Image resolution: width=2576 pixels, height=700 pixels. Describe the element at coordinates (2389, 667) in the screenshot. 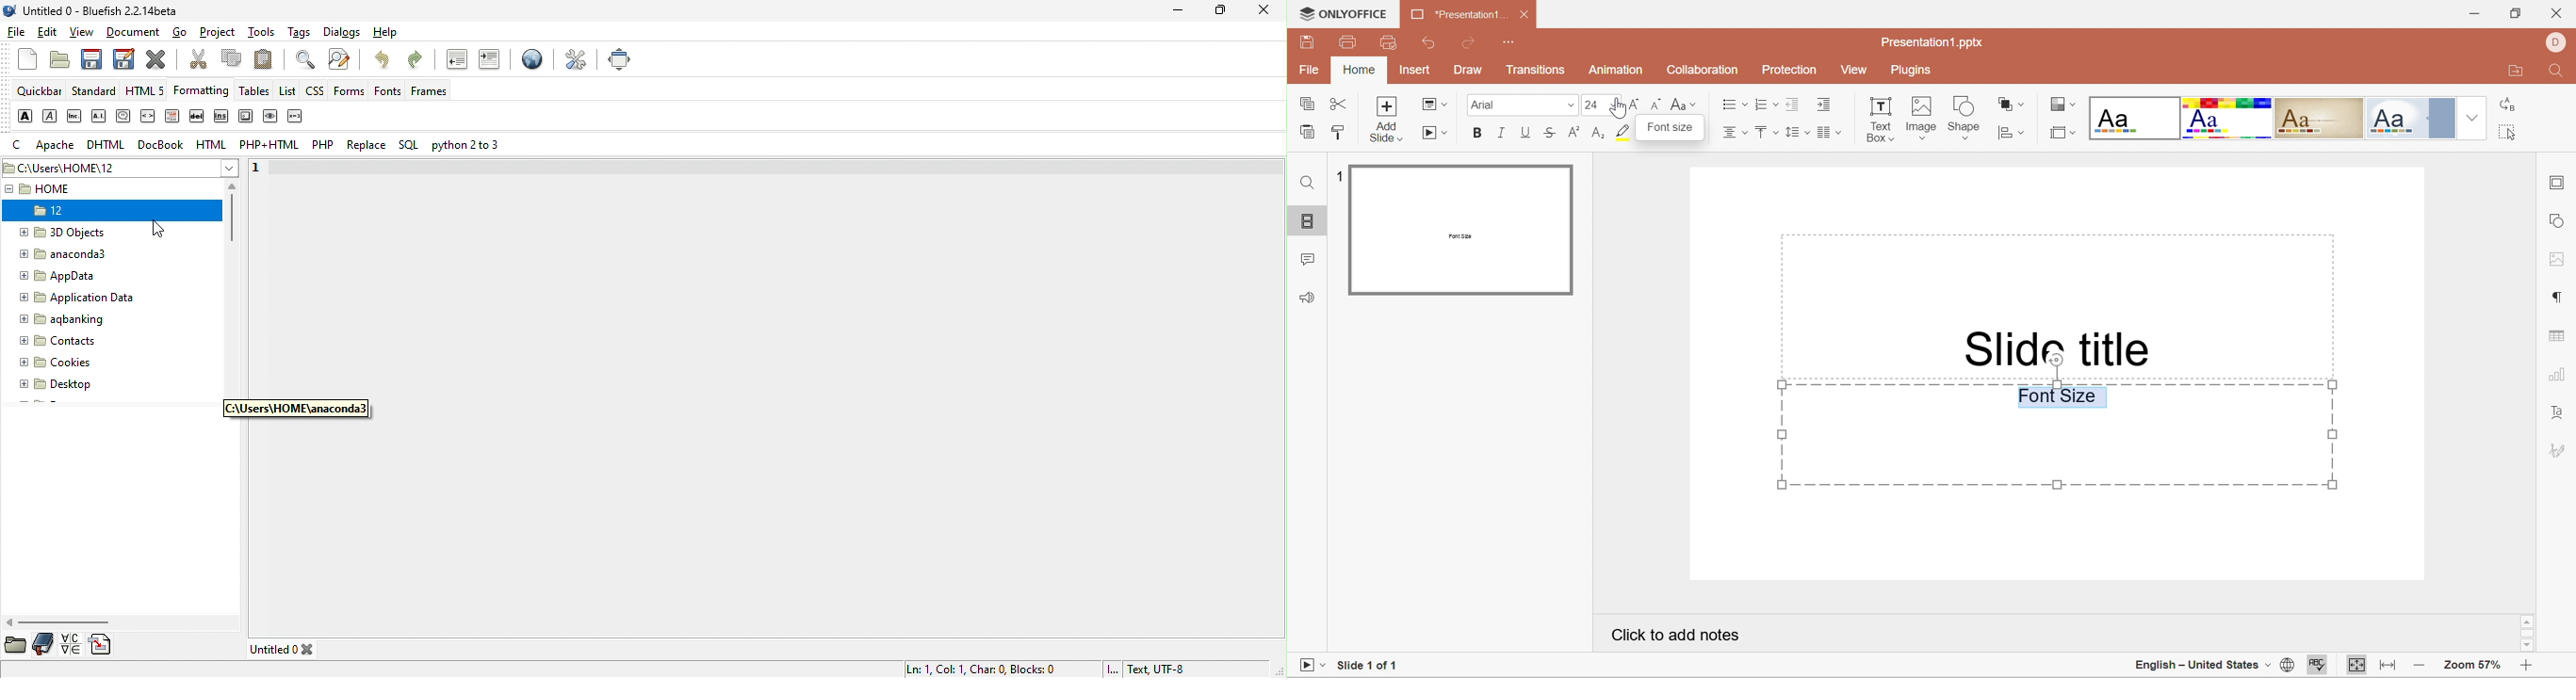

I see `Fit to width` at that location.